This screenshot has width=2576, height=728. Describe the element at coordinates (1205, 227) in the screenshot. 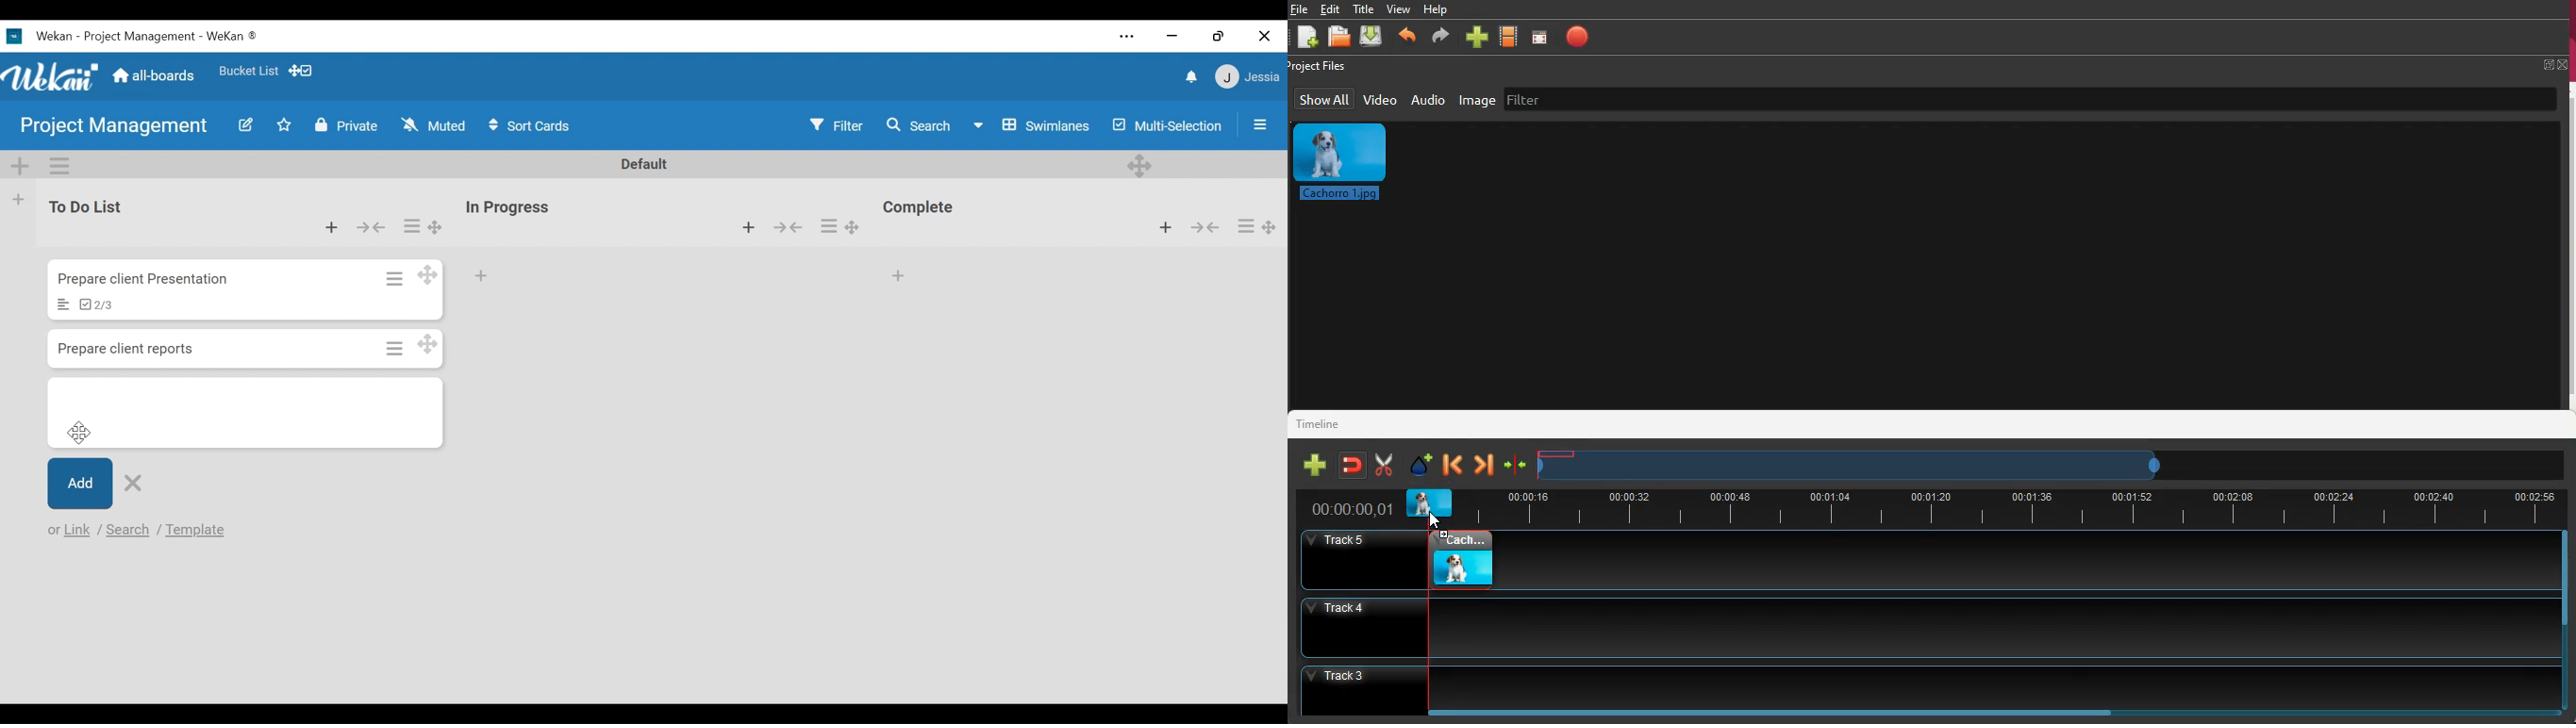

I see `Collapse ` at that location.